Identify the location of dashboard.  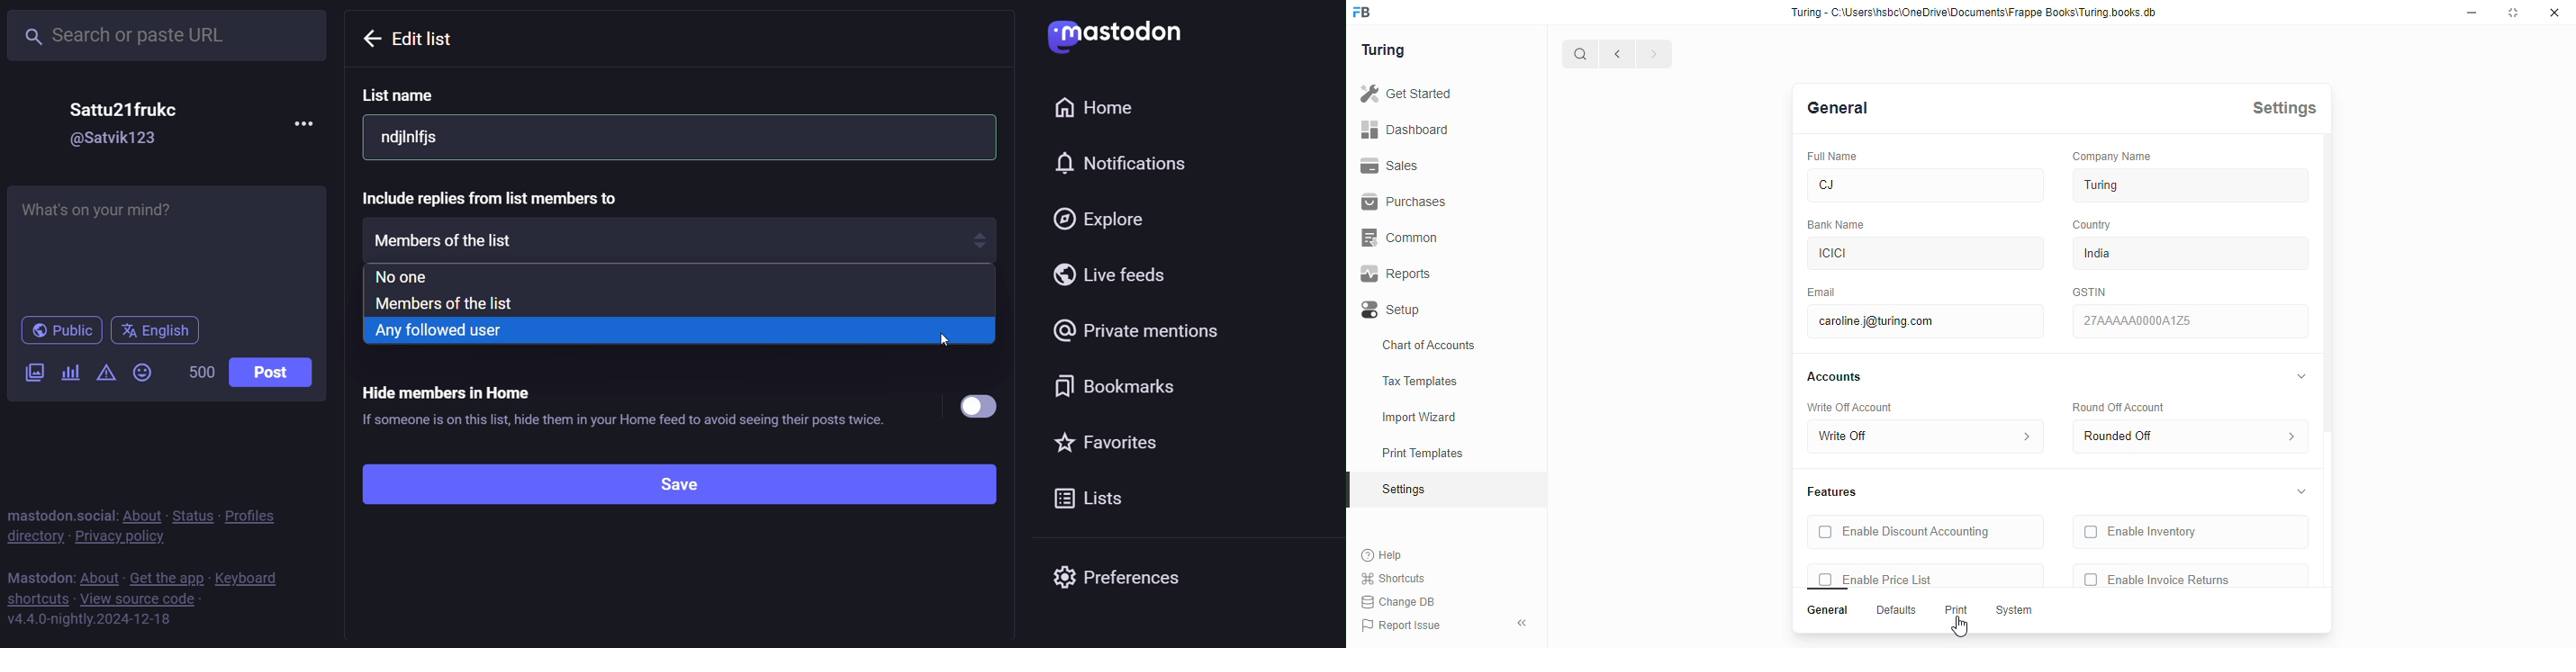
(1405, 129).